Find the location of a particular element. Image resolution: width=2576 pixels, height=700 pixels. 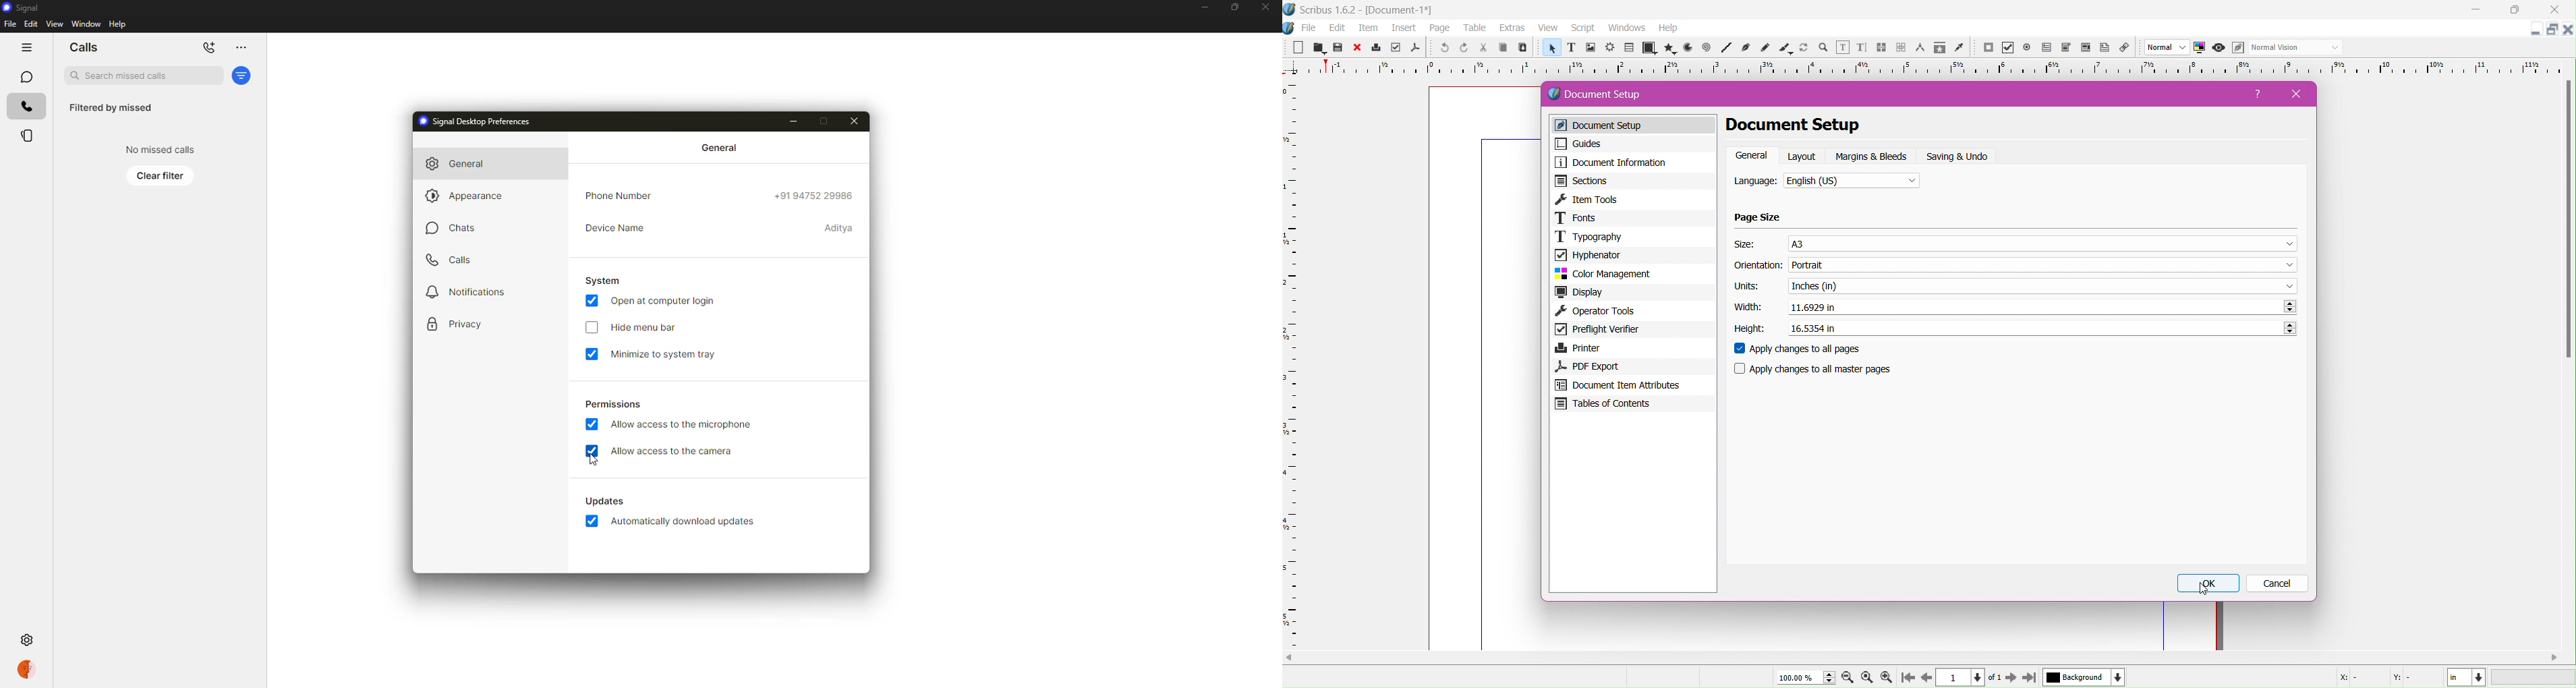

permissions is located at coordinates (614, 405).